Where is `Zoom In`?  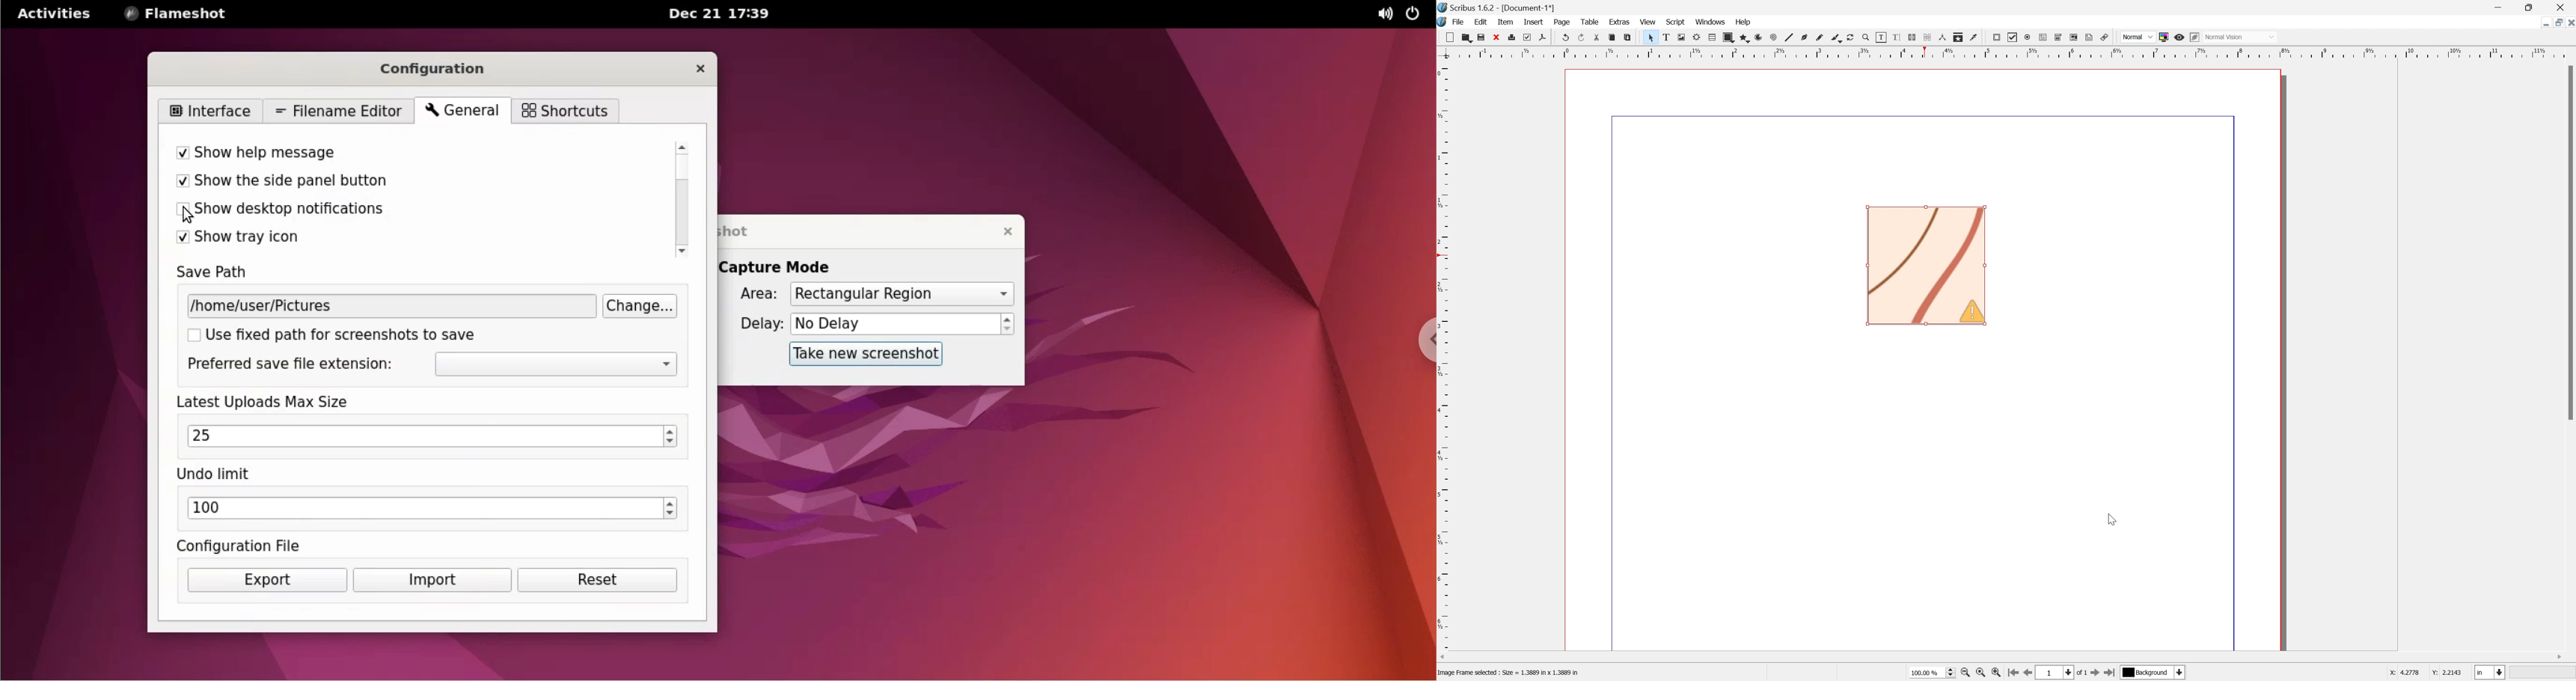 Zoom In is located at coordinates (1998, 674).